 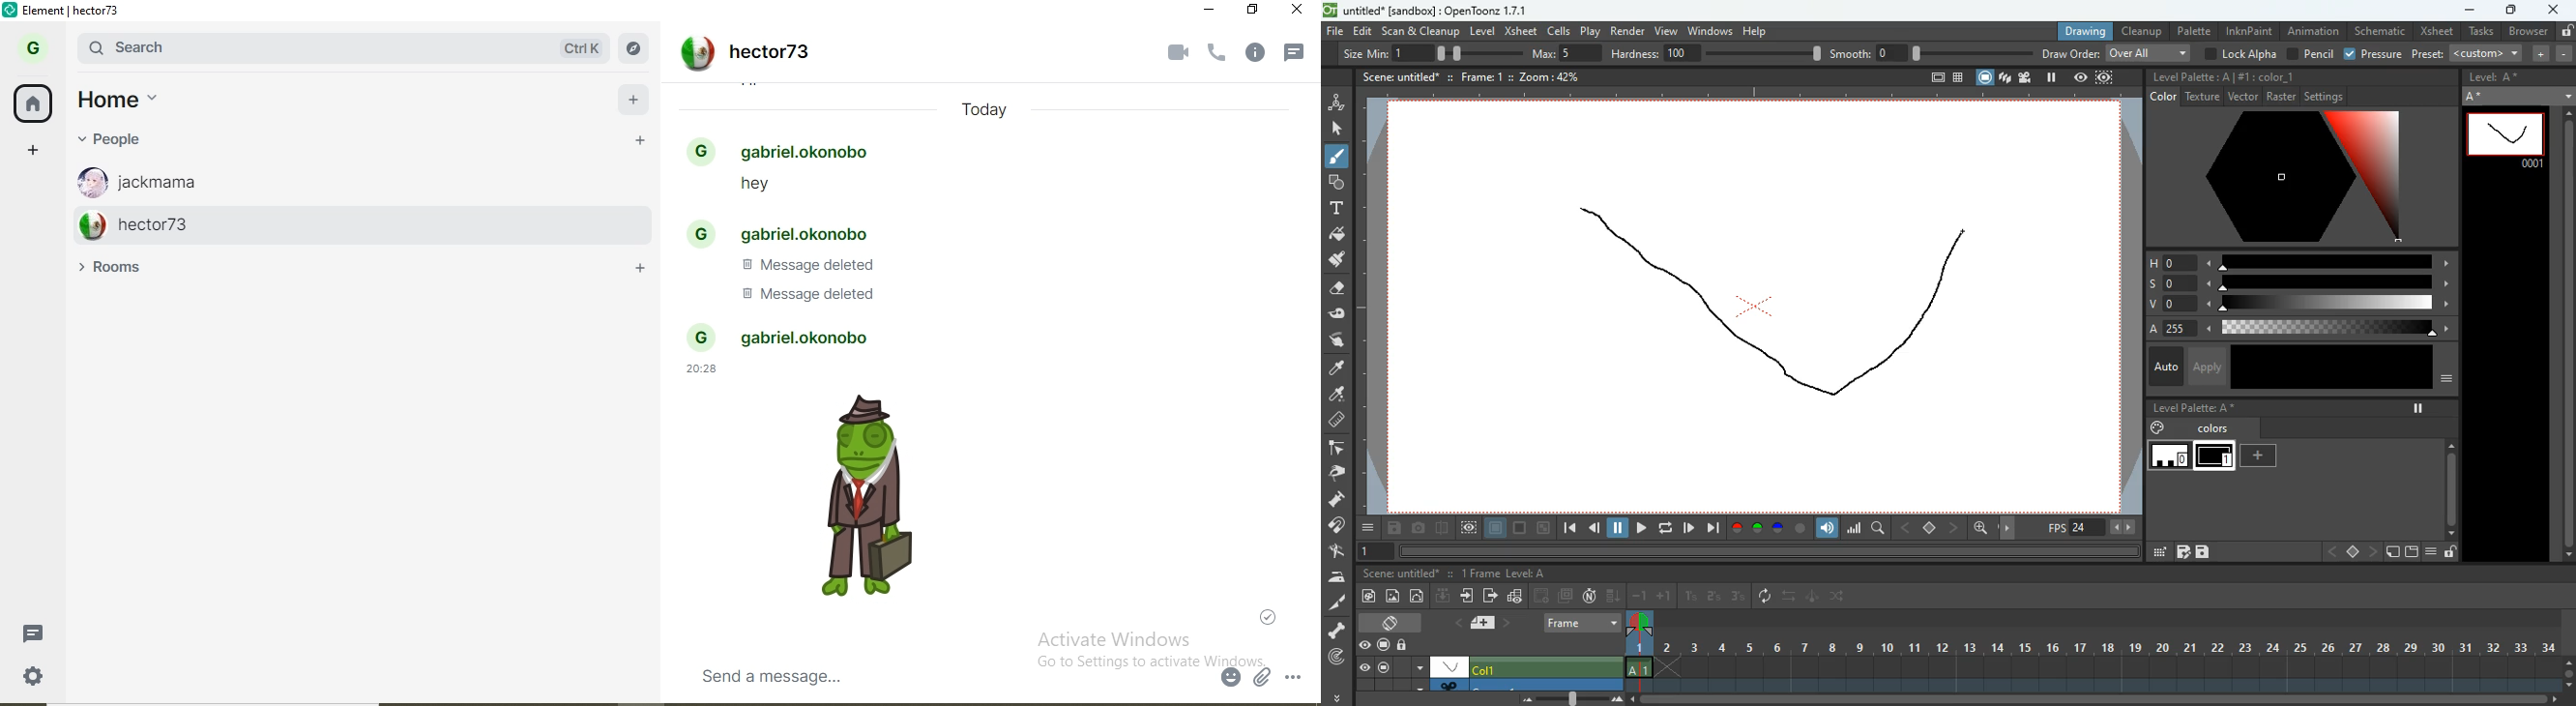 I want to click on Message deleted, so click(x=800, y=292).